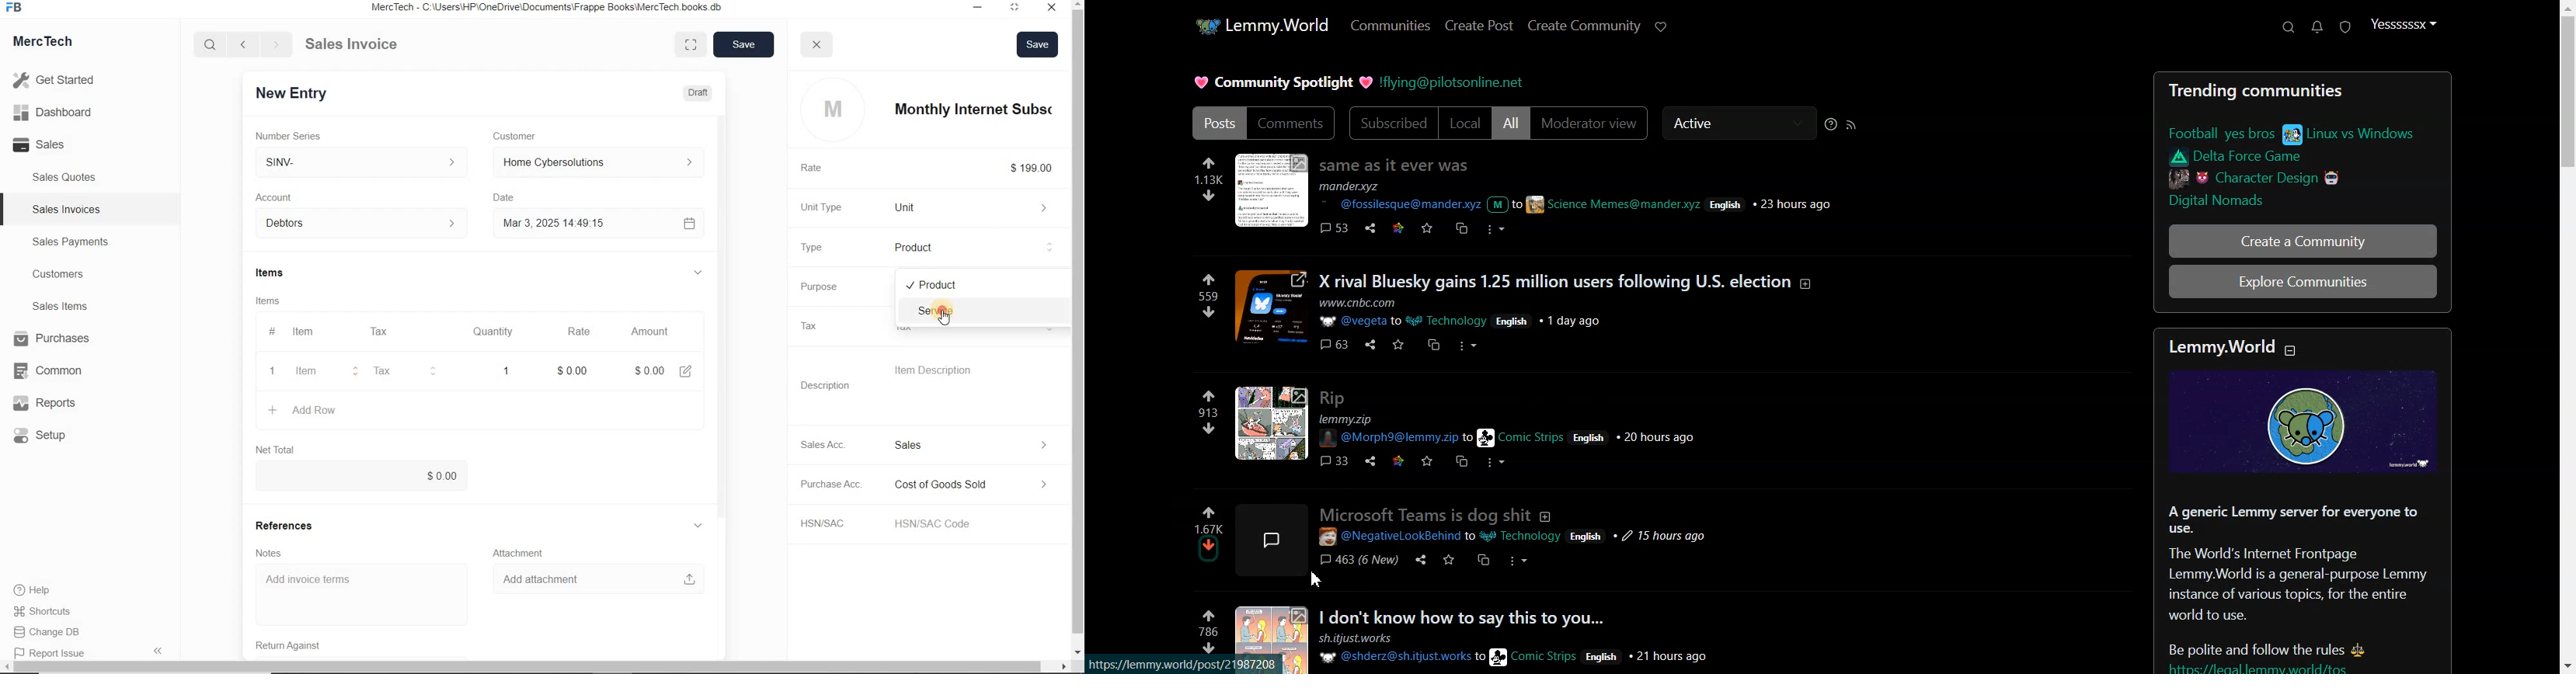  What do you see at coordinates (1445, 560) in the screenshot?
I see `Save` at bounding box center [1445, 560].